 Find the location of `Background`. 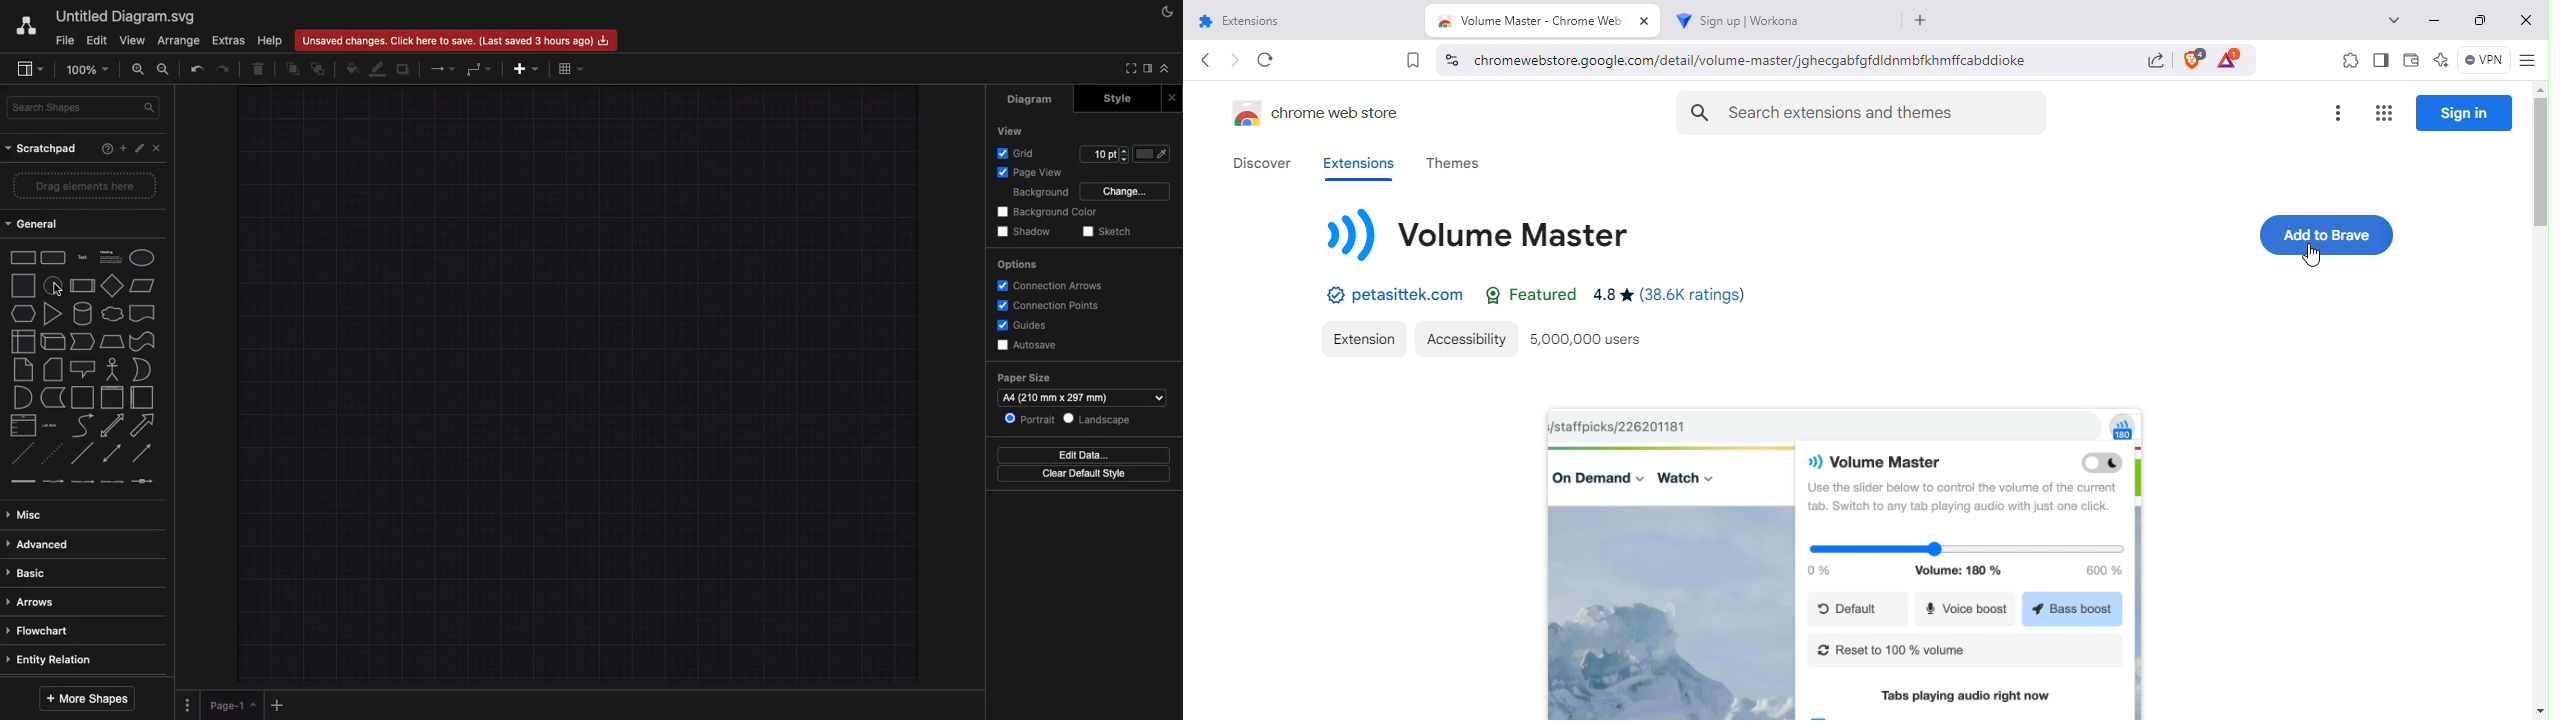

Background is located at coordinates (1042, 192).